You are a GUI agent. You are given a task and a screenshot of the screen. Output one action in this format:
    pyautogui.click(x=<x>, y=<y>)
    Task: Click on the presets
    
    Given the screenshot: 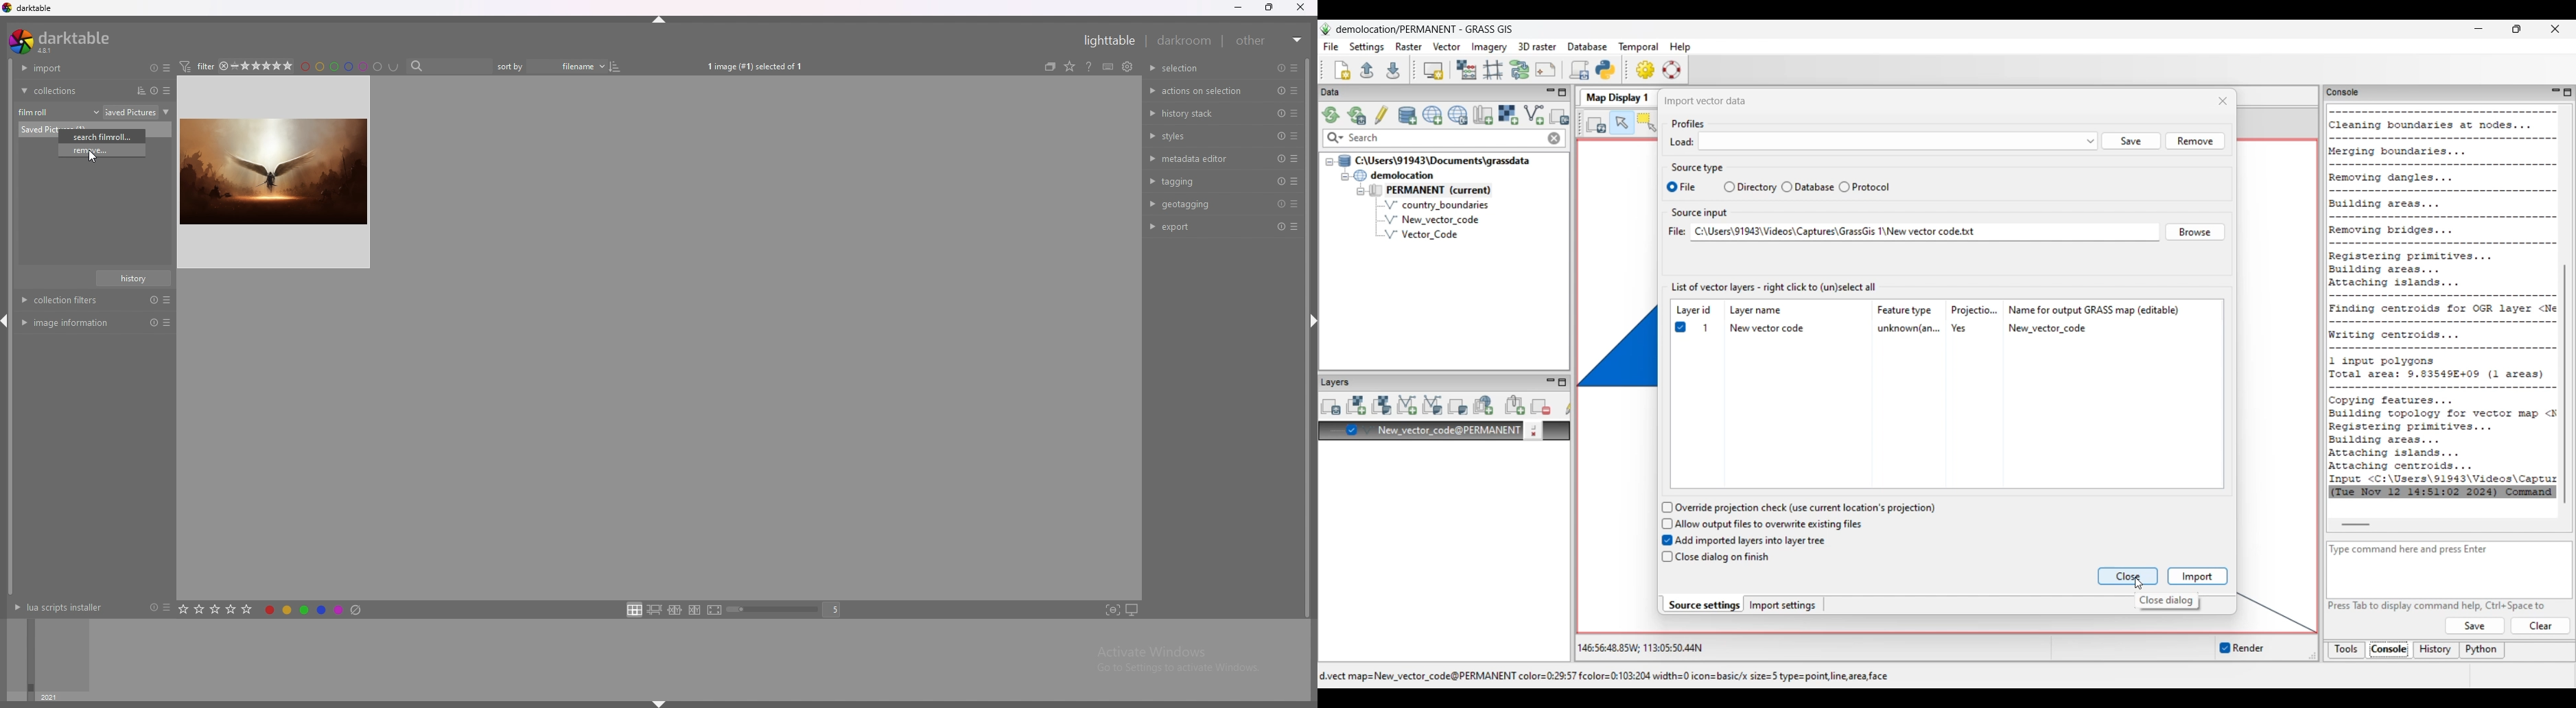 What is the action you would take?
    pyautogui.click(x=1294, y=204)
    